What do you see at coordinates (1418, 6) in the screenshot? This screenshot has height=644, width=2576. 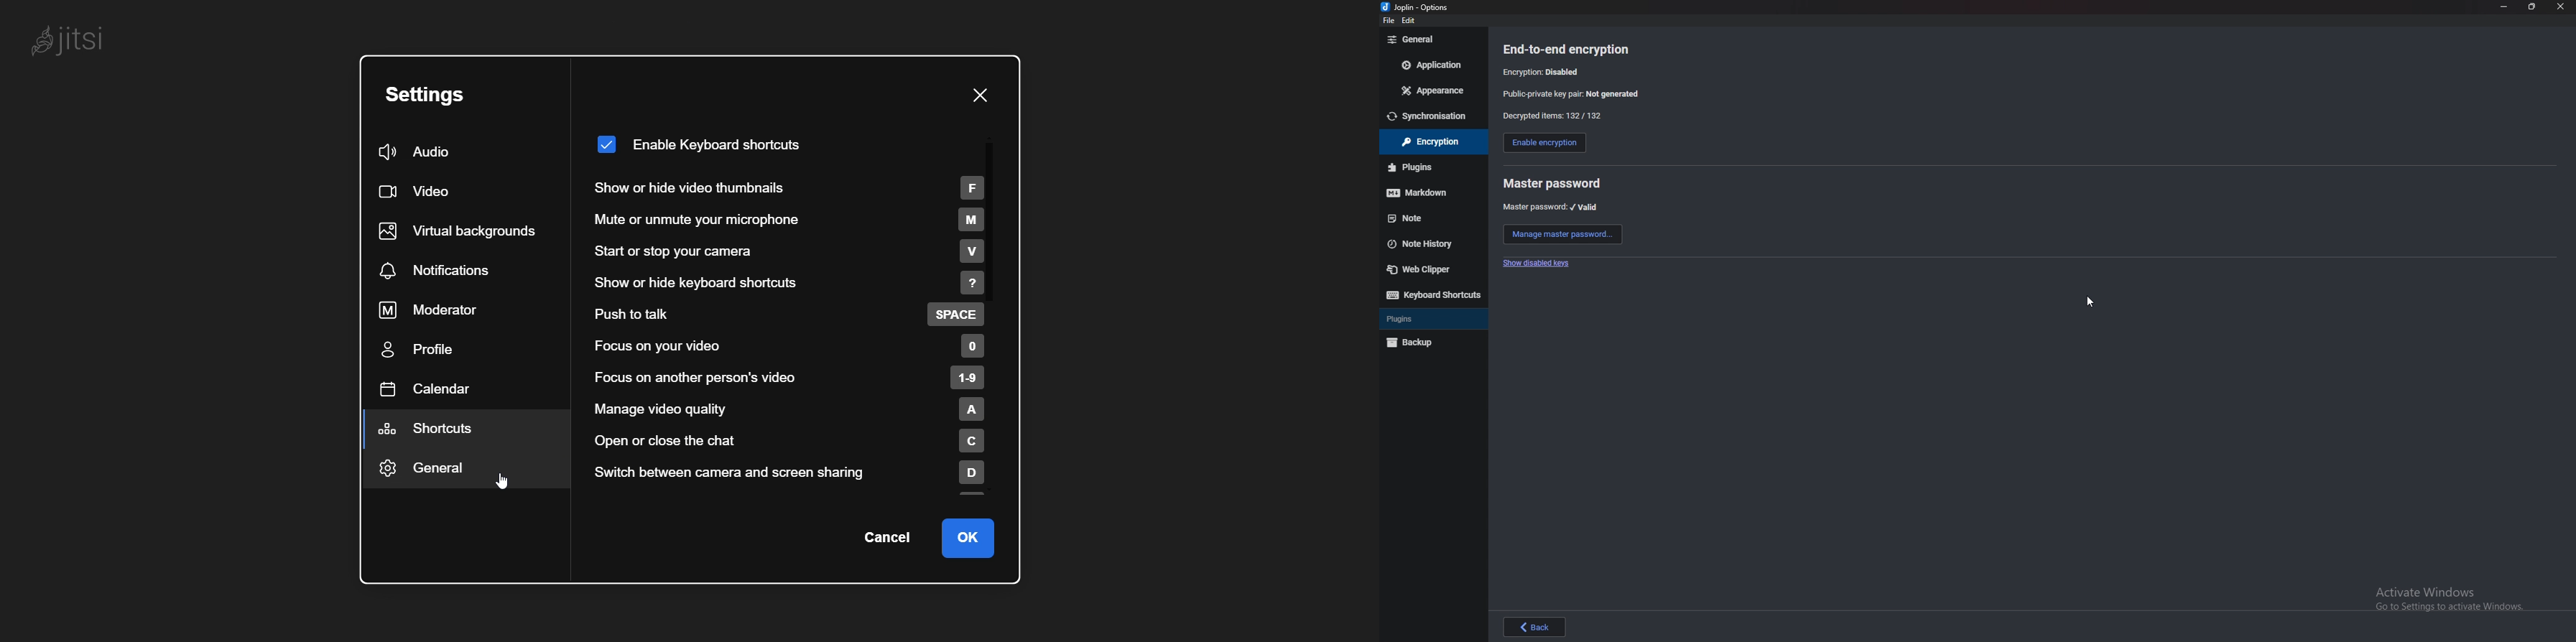 I see `options` at bounding box center [1418, 6].